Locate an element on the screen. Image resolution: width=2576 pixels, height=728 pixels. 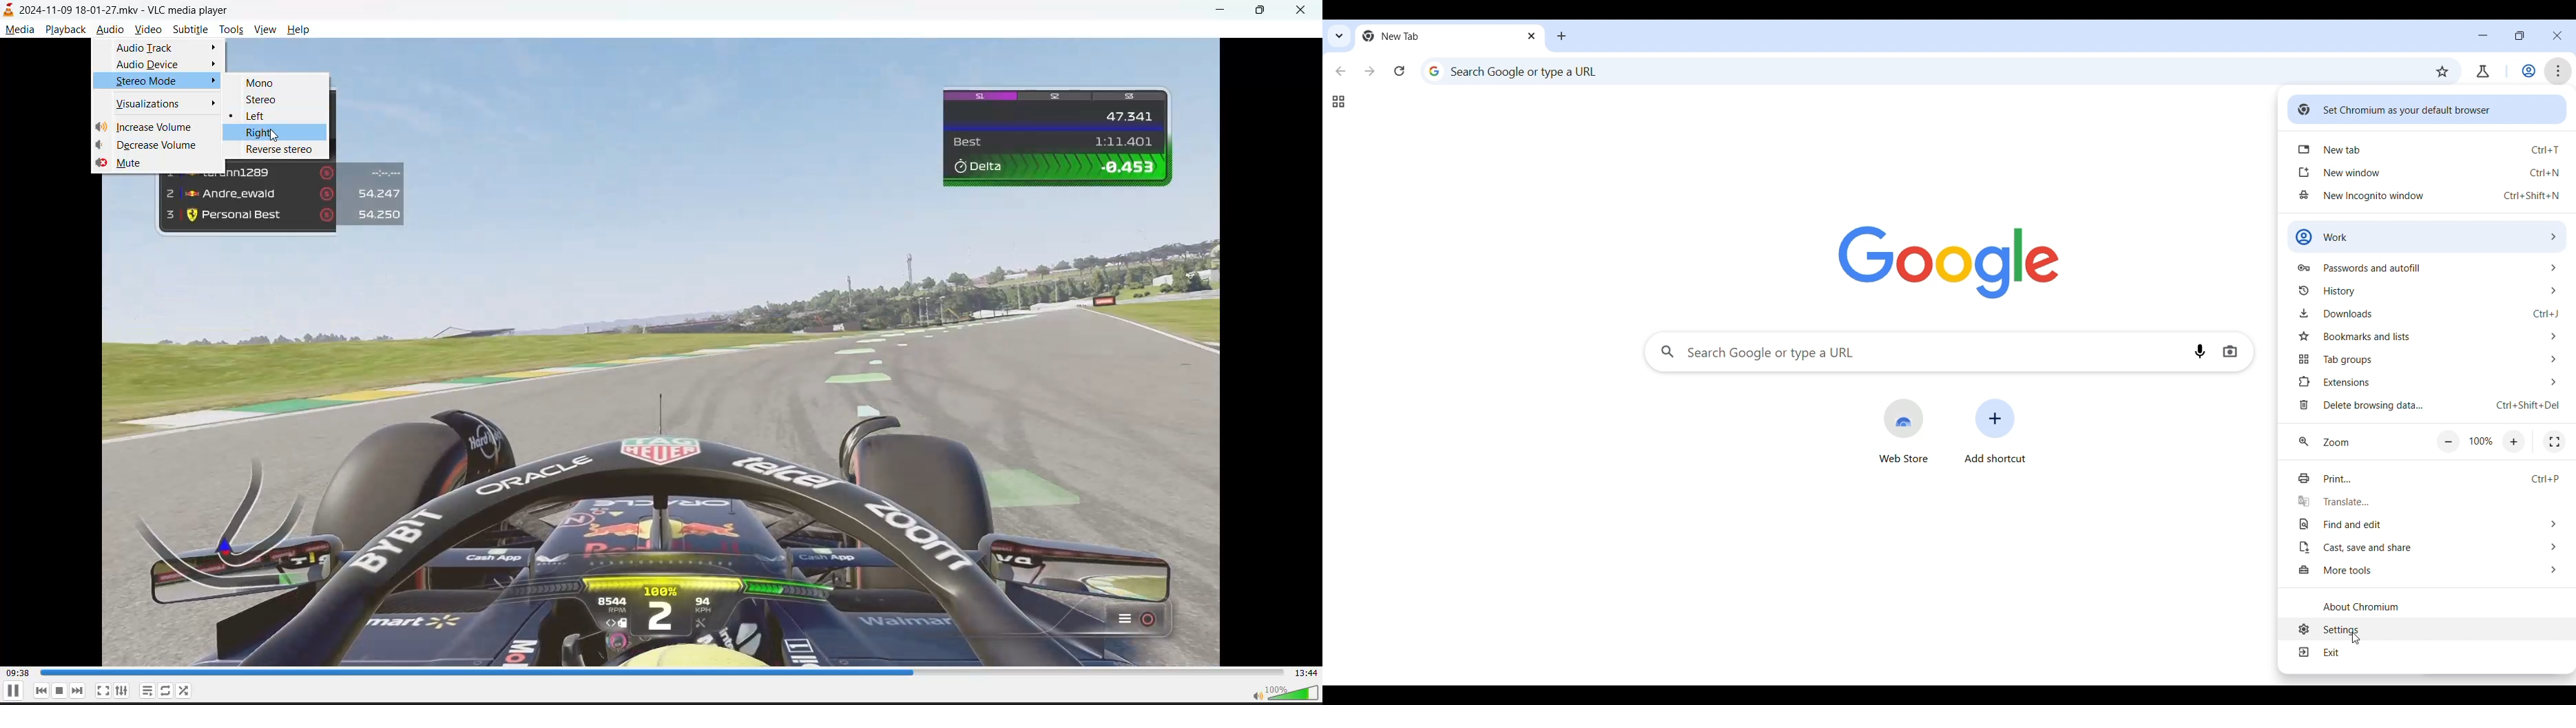
Search Google or enter web link is located at coordinates (1910, 352).